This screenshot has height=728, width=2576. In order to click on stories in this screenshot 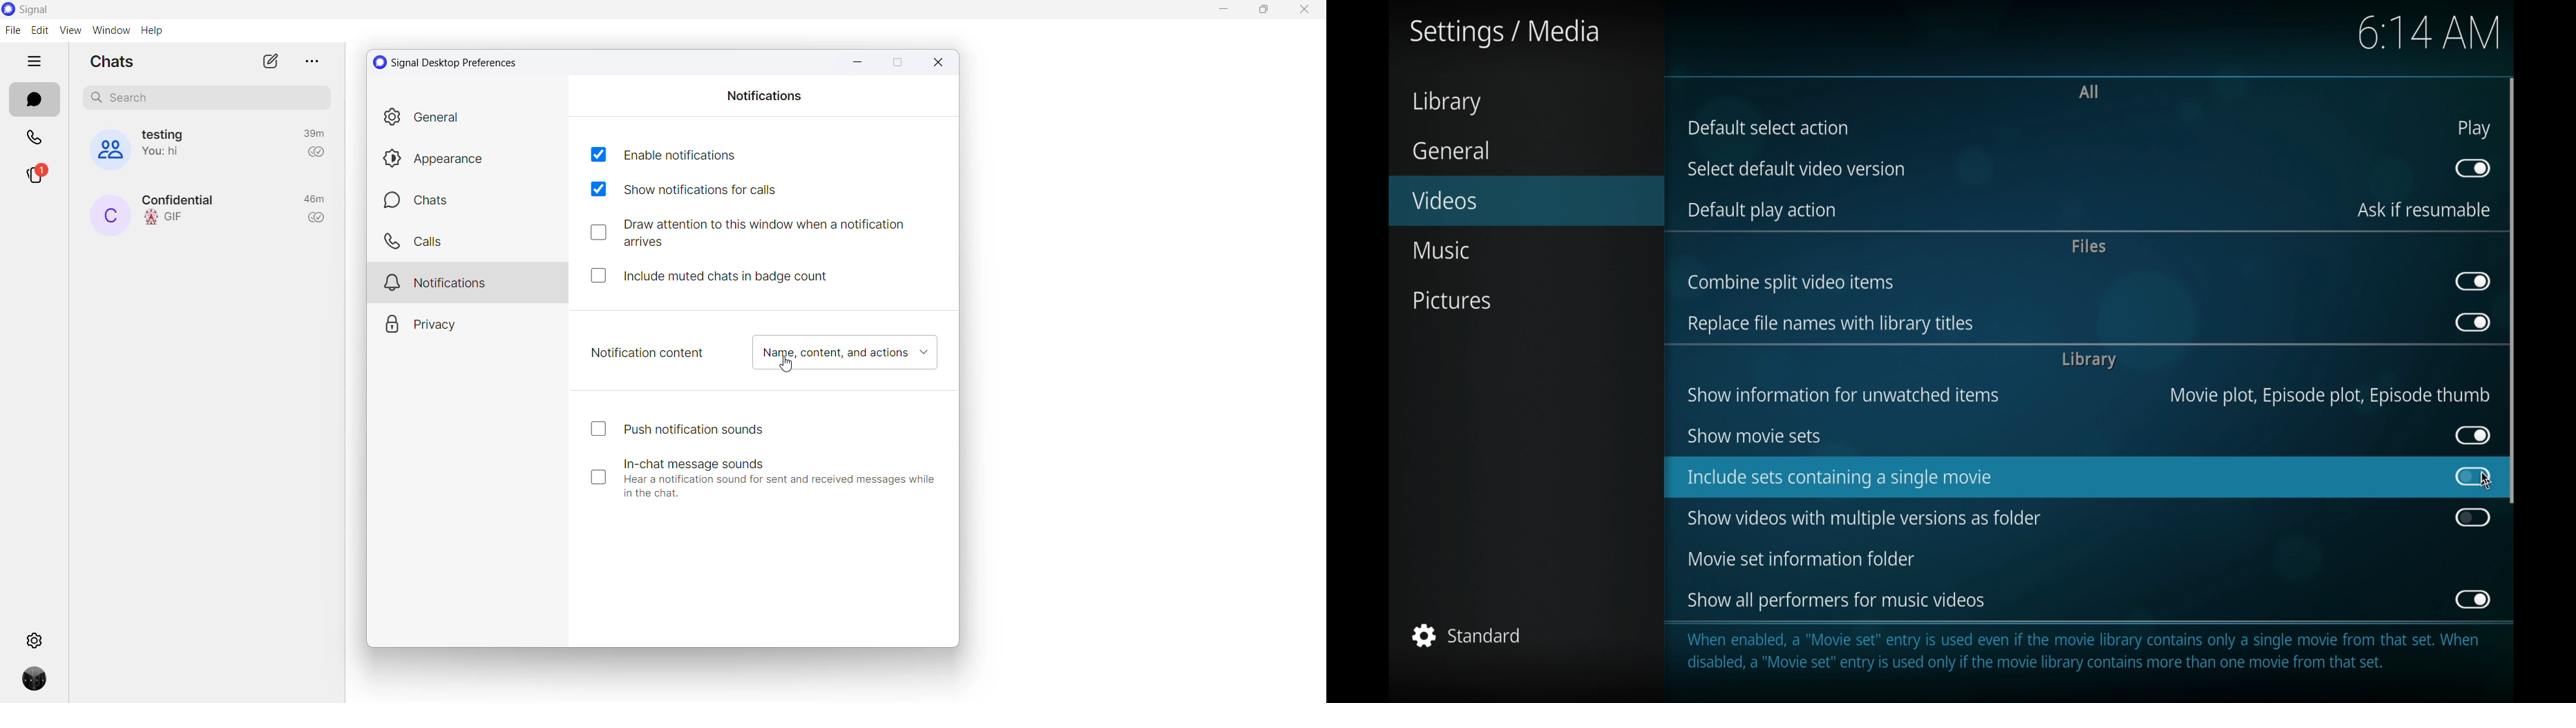, I will do `click(34, 179)`.